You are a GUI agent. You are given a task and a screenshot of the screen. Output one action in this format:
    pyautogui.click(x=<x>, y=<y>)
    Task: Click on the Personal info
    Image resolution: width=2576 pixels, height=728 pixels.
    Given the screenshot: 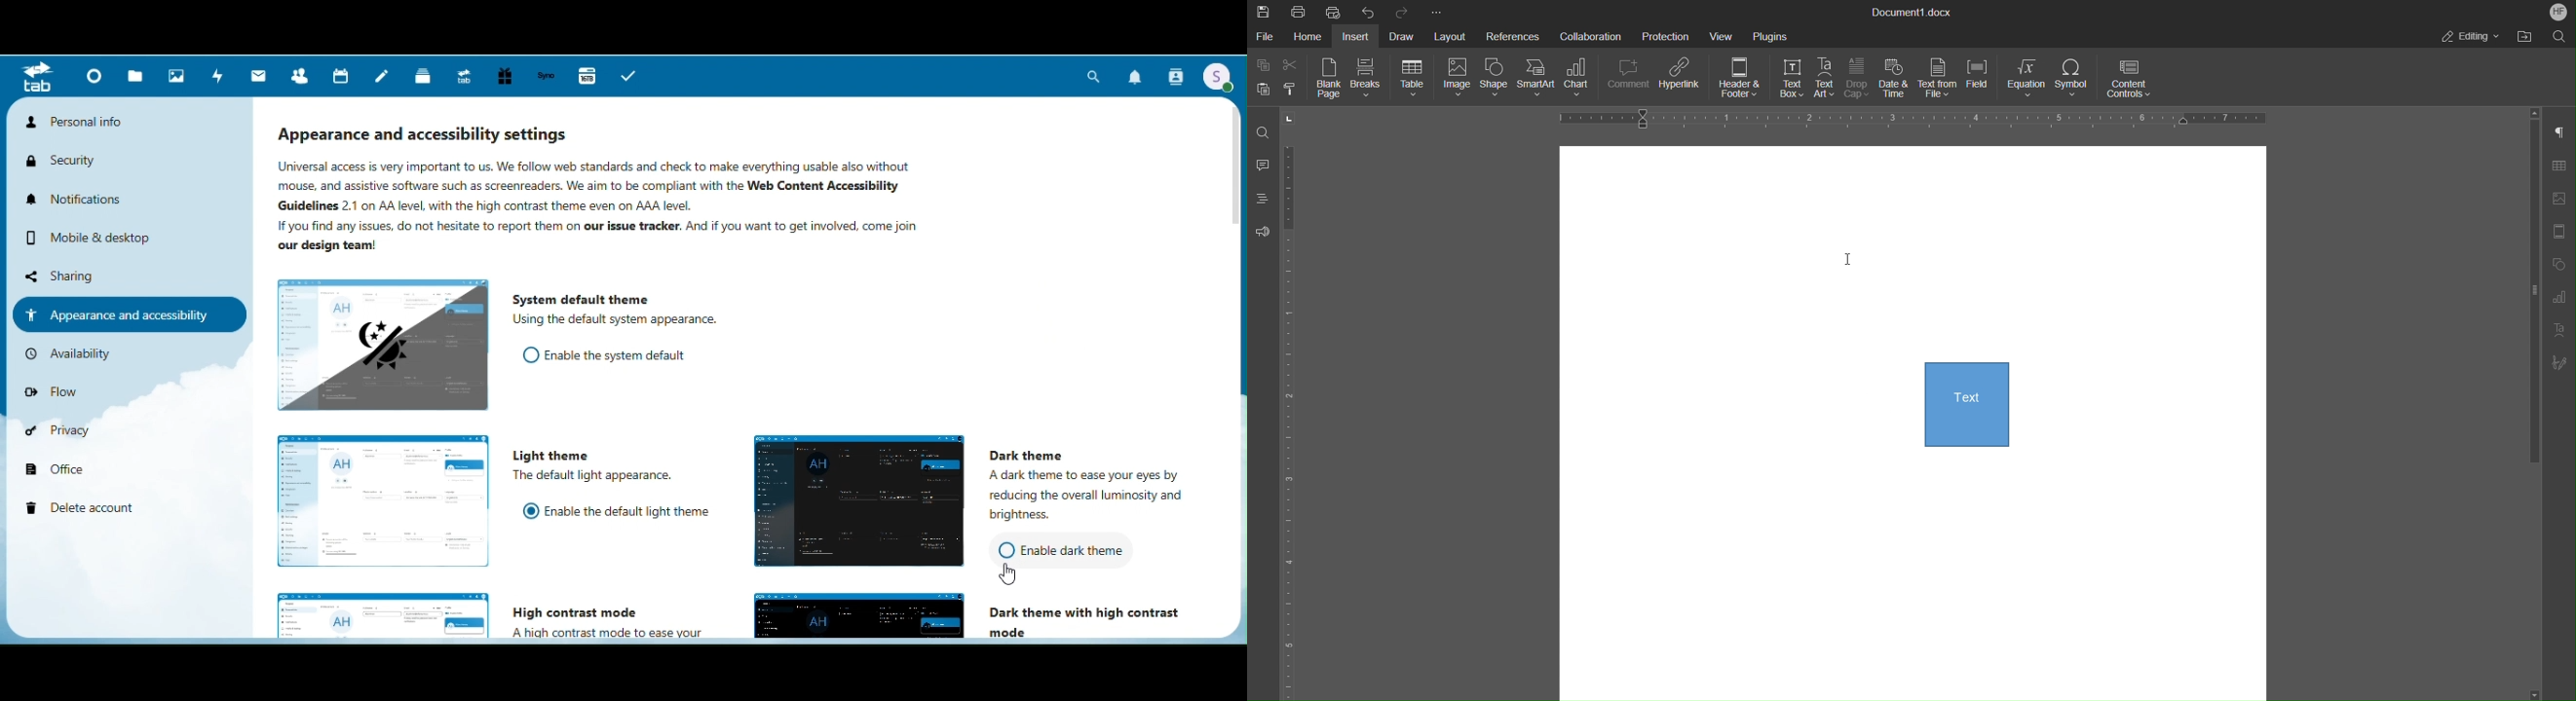 What is the action you would take?
    pyautogui.click(x=76, y=123)
    